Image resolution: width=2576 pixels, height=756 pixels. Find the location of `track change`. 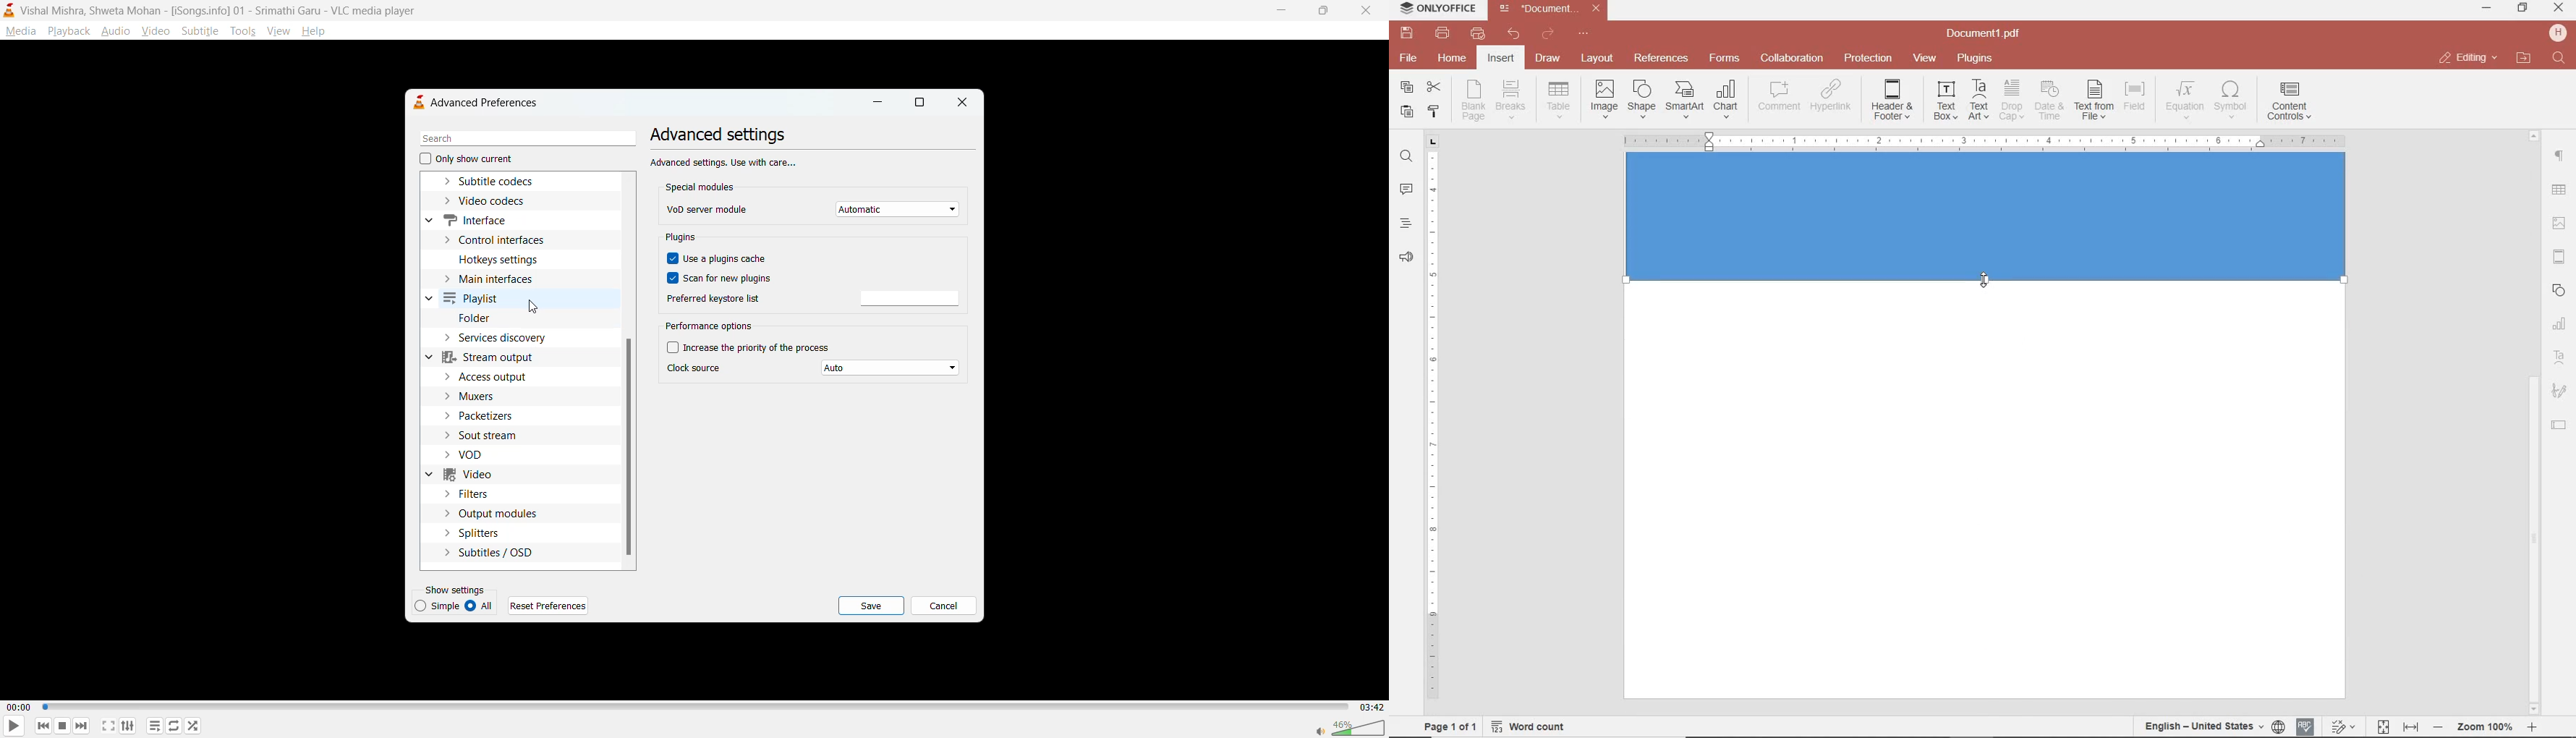

track change is located at coordinates (2342, 727).